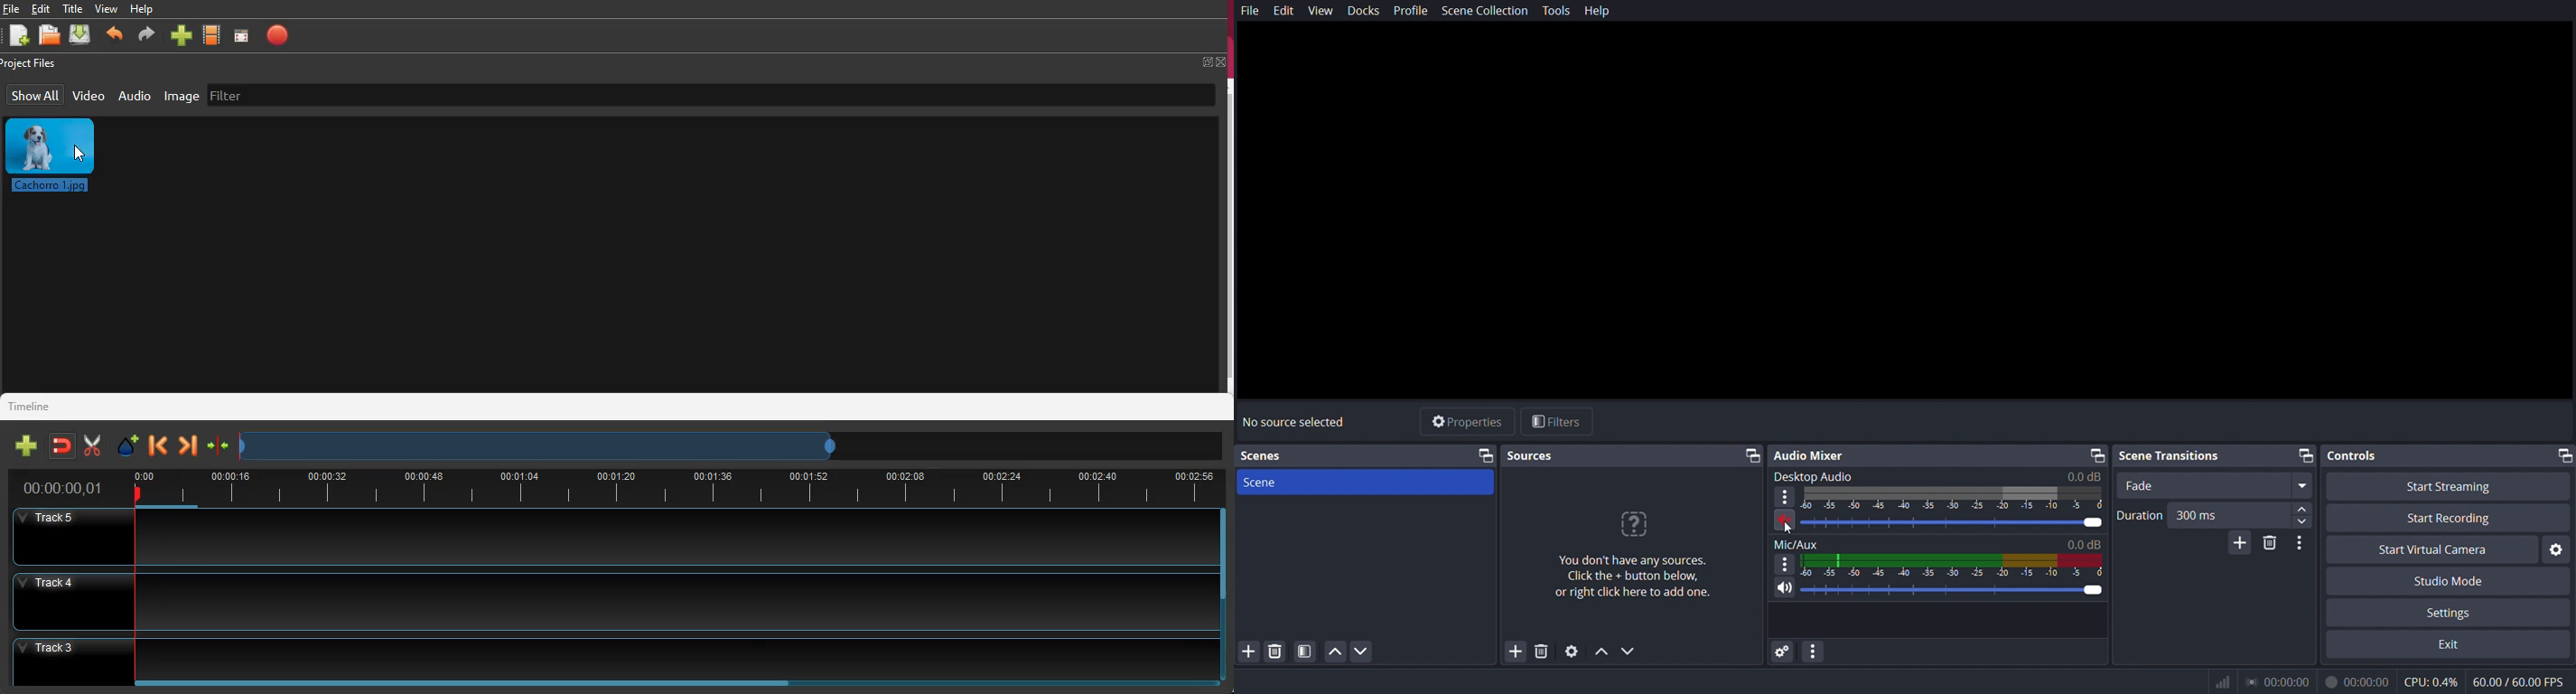  Describe the element at coordinates (145, 9) in the screenshot. I see `help` at that location.